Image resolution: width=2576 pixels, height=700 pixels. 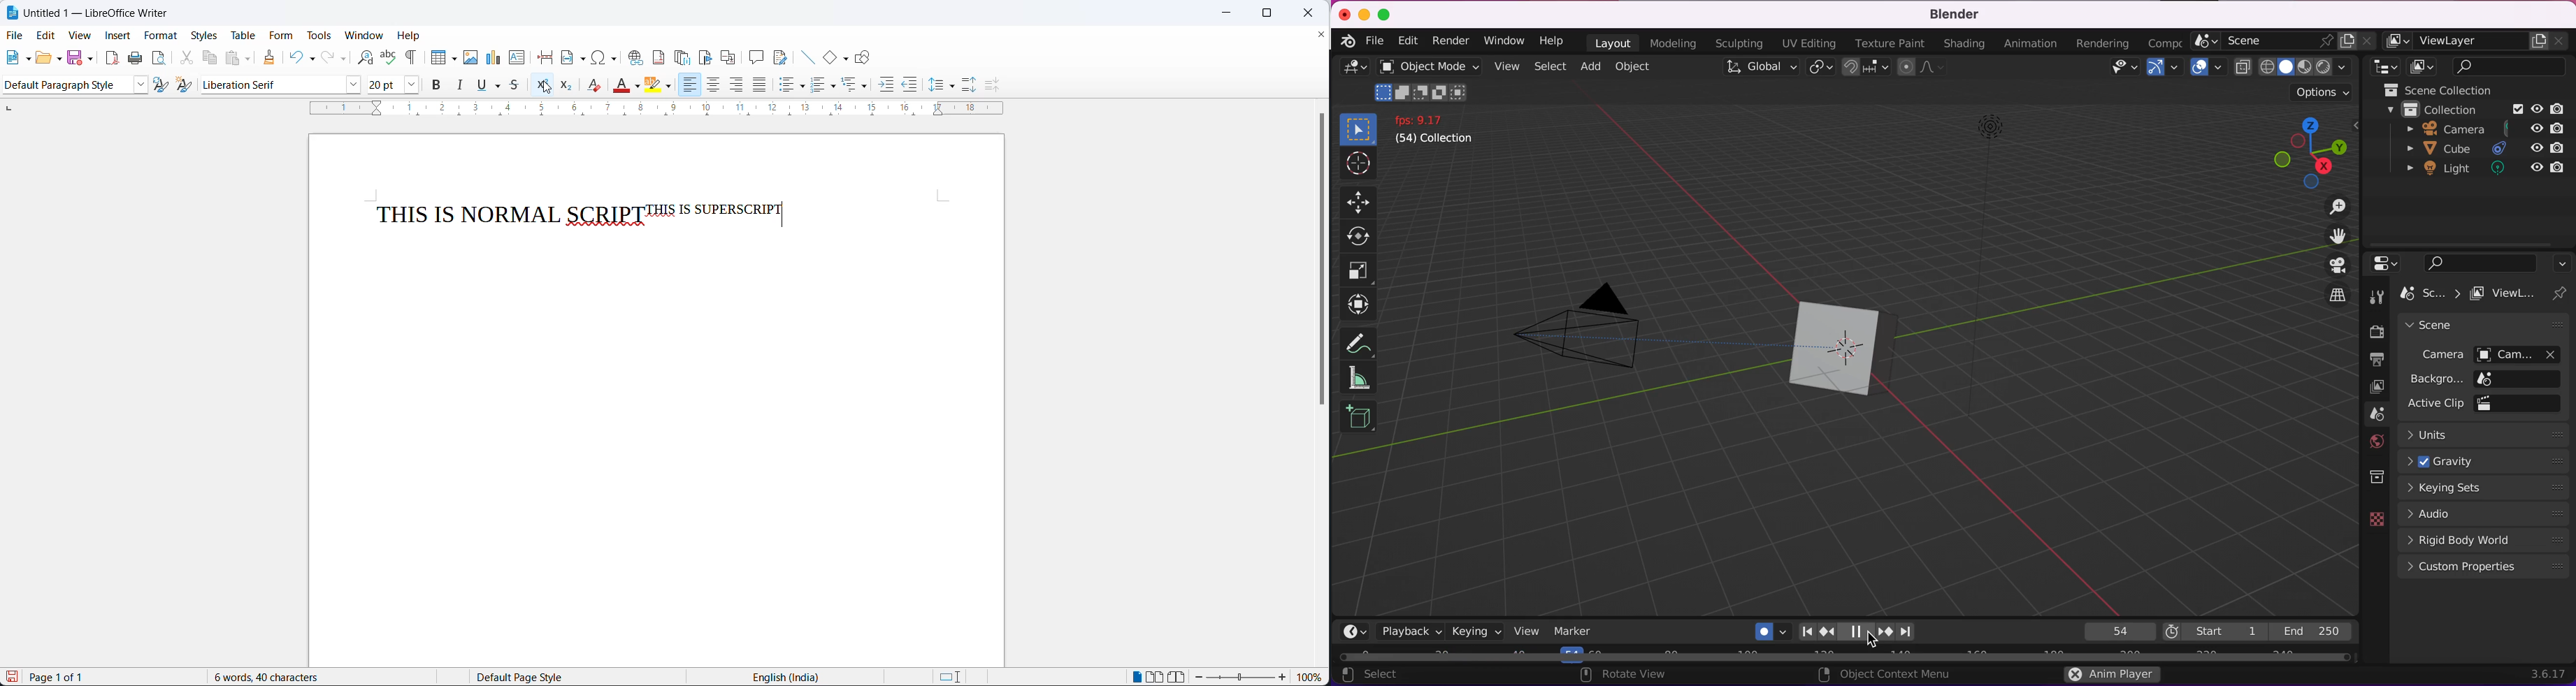 I want to click on view object types, so click(x=2123, y=70).